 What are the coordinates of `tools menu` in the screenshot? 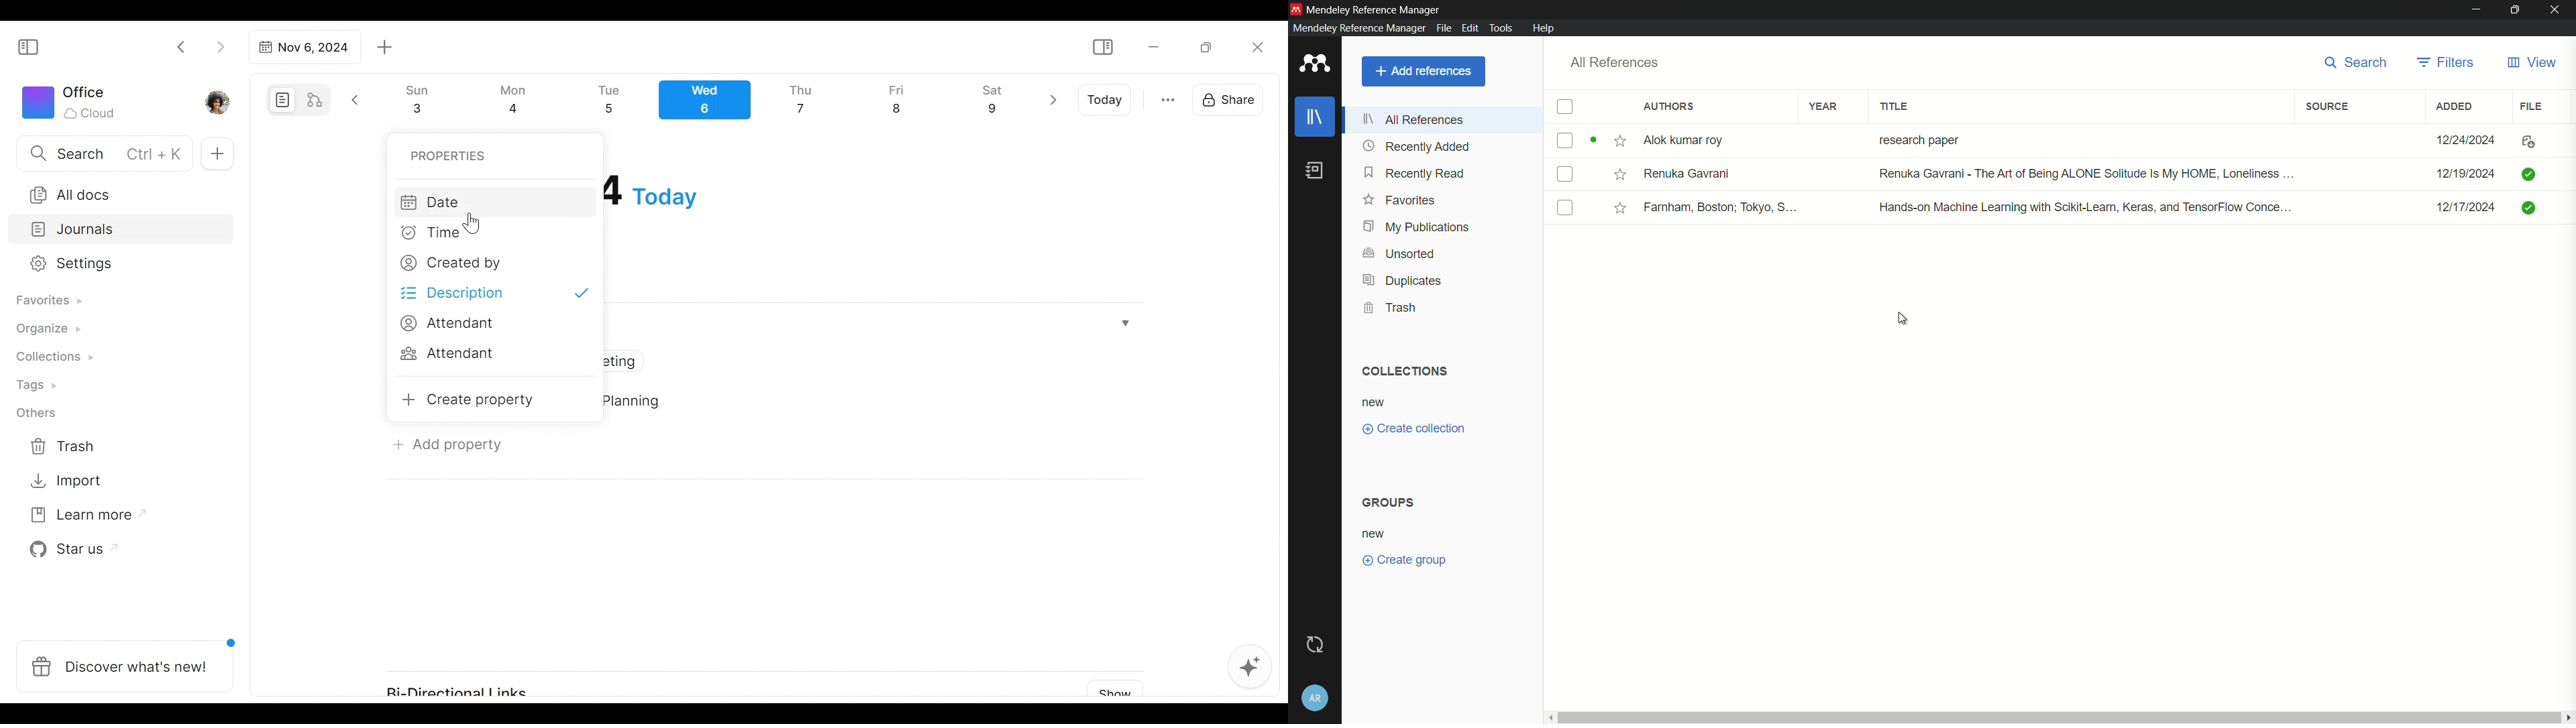 It's located at (1504, 28).